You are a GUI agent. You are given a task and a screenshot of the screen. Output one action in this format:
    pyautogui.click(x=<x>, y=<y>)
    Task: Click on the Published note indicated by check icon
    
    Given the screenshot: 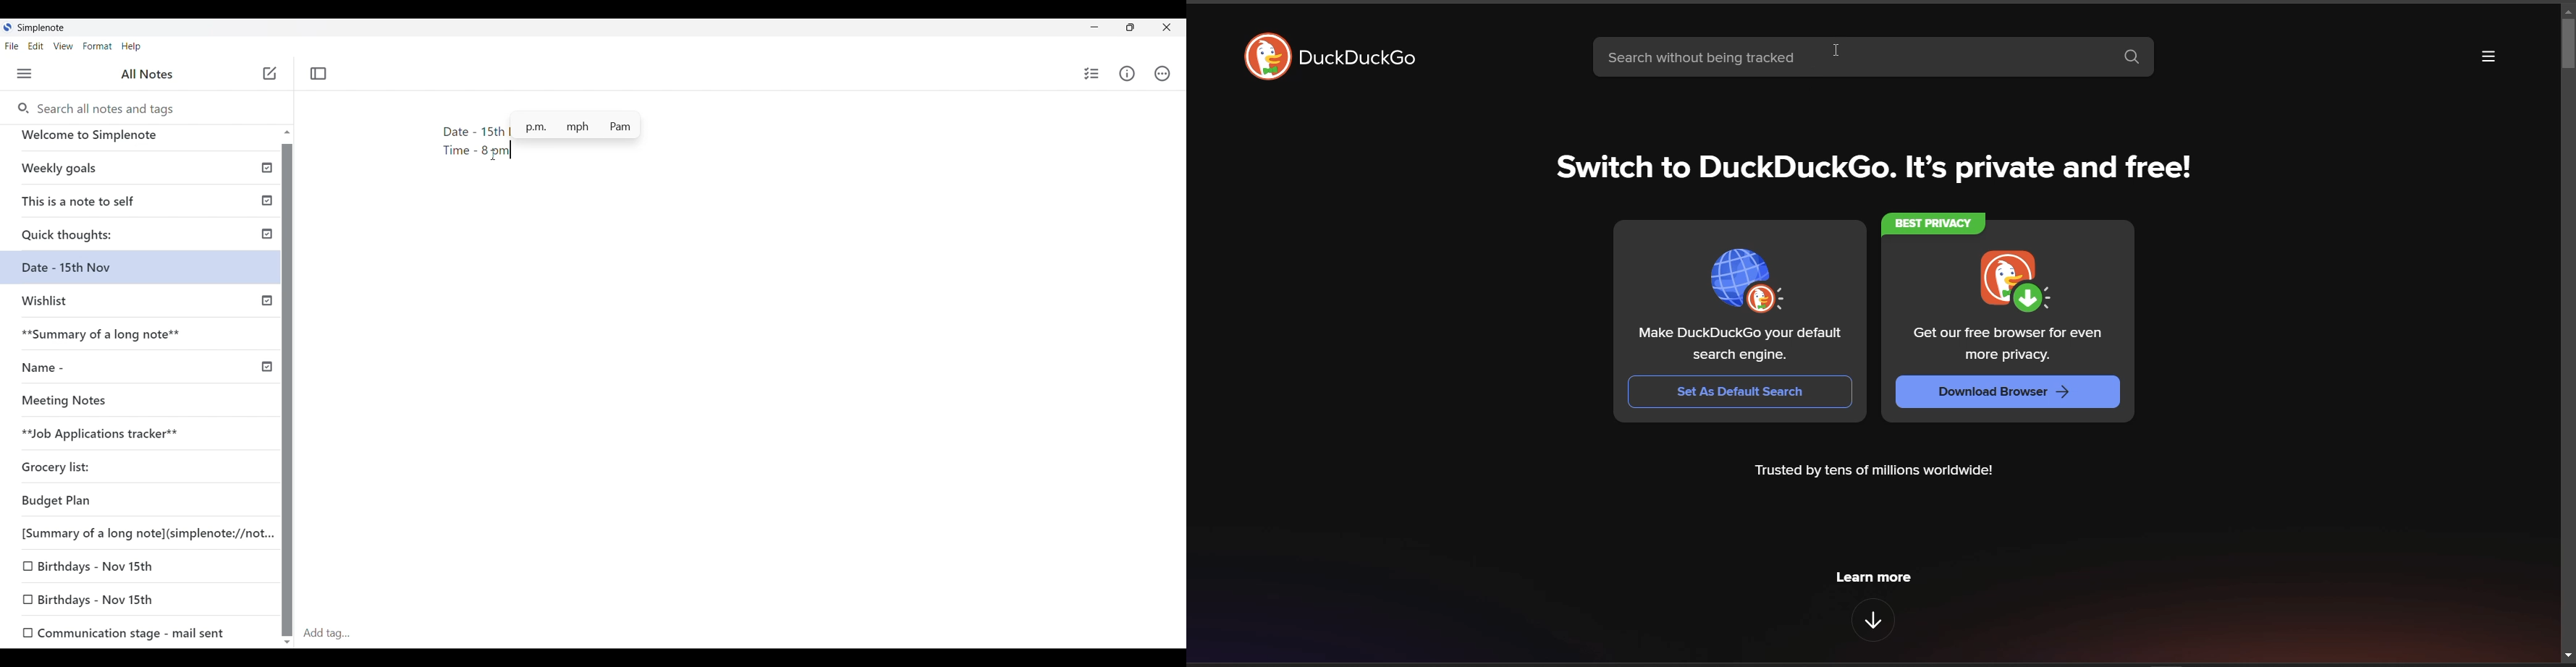 What is the action you would take?
    pyautogui.click(x=144, y=372)
    